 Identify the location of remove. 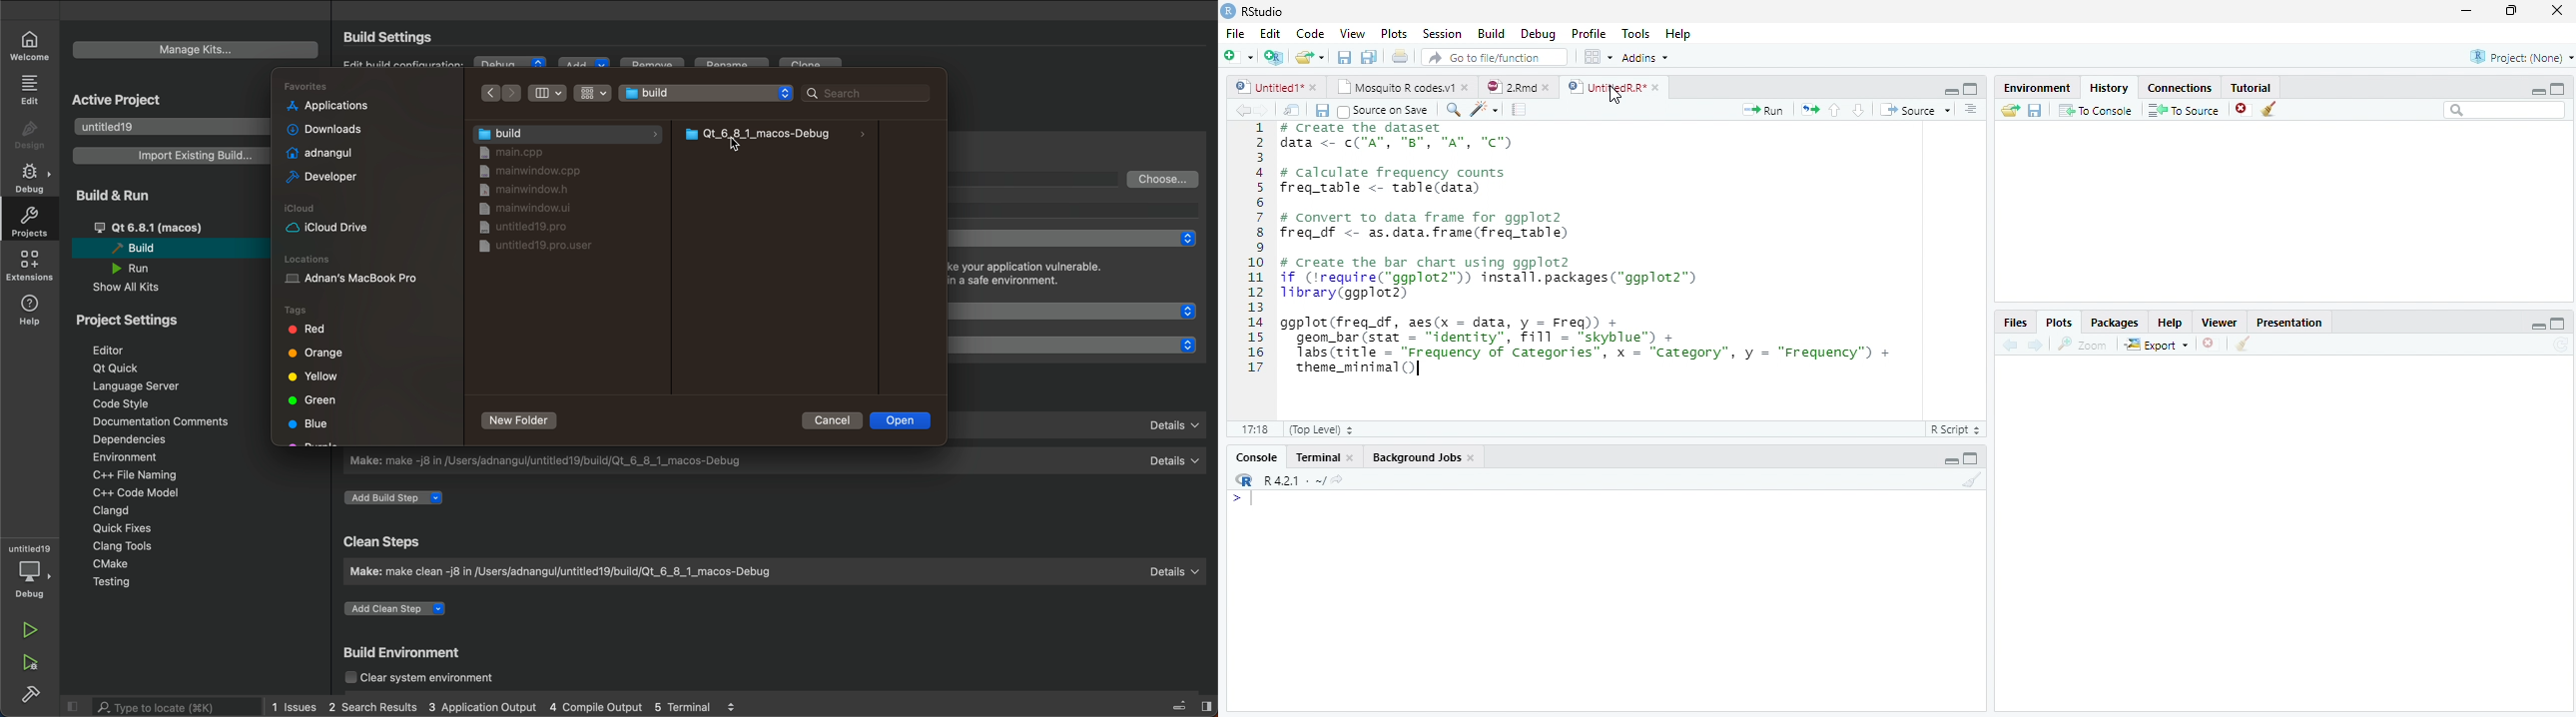
(652, 67).